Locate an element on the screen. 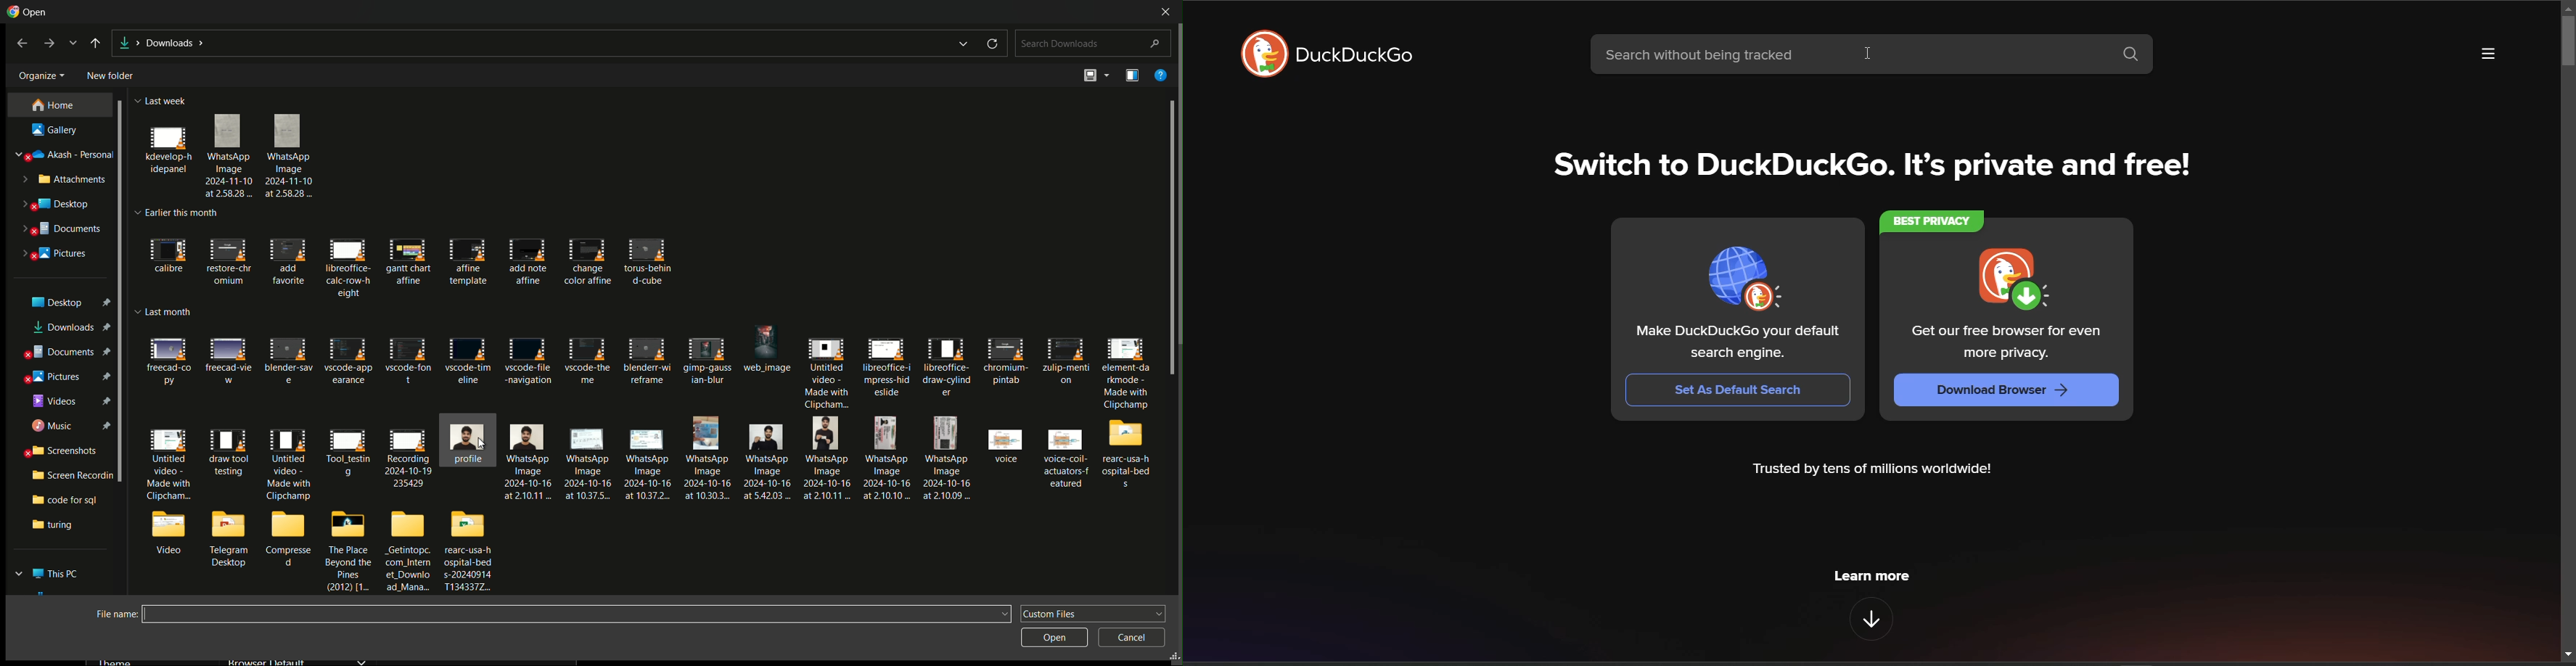 The height and width of the screenshot is (672, 2576). back is located at coordinates (96, 44).